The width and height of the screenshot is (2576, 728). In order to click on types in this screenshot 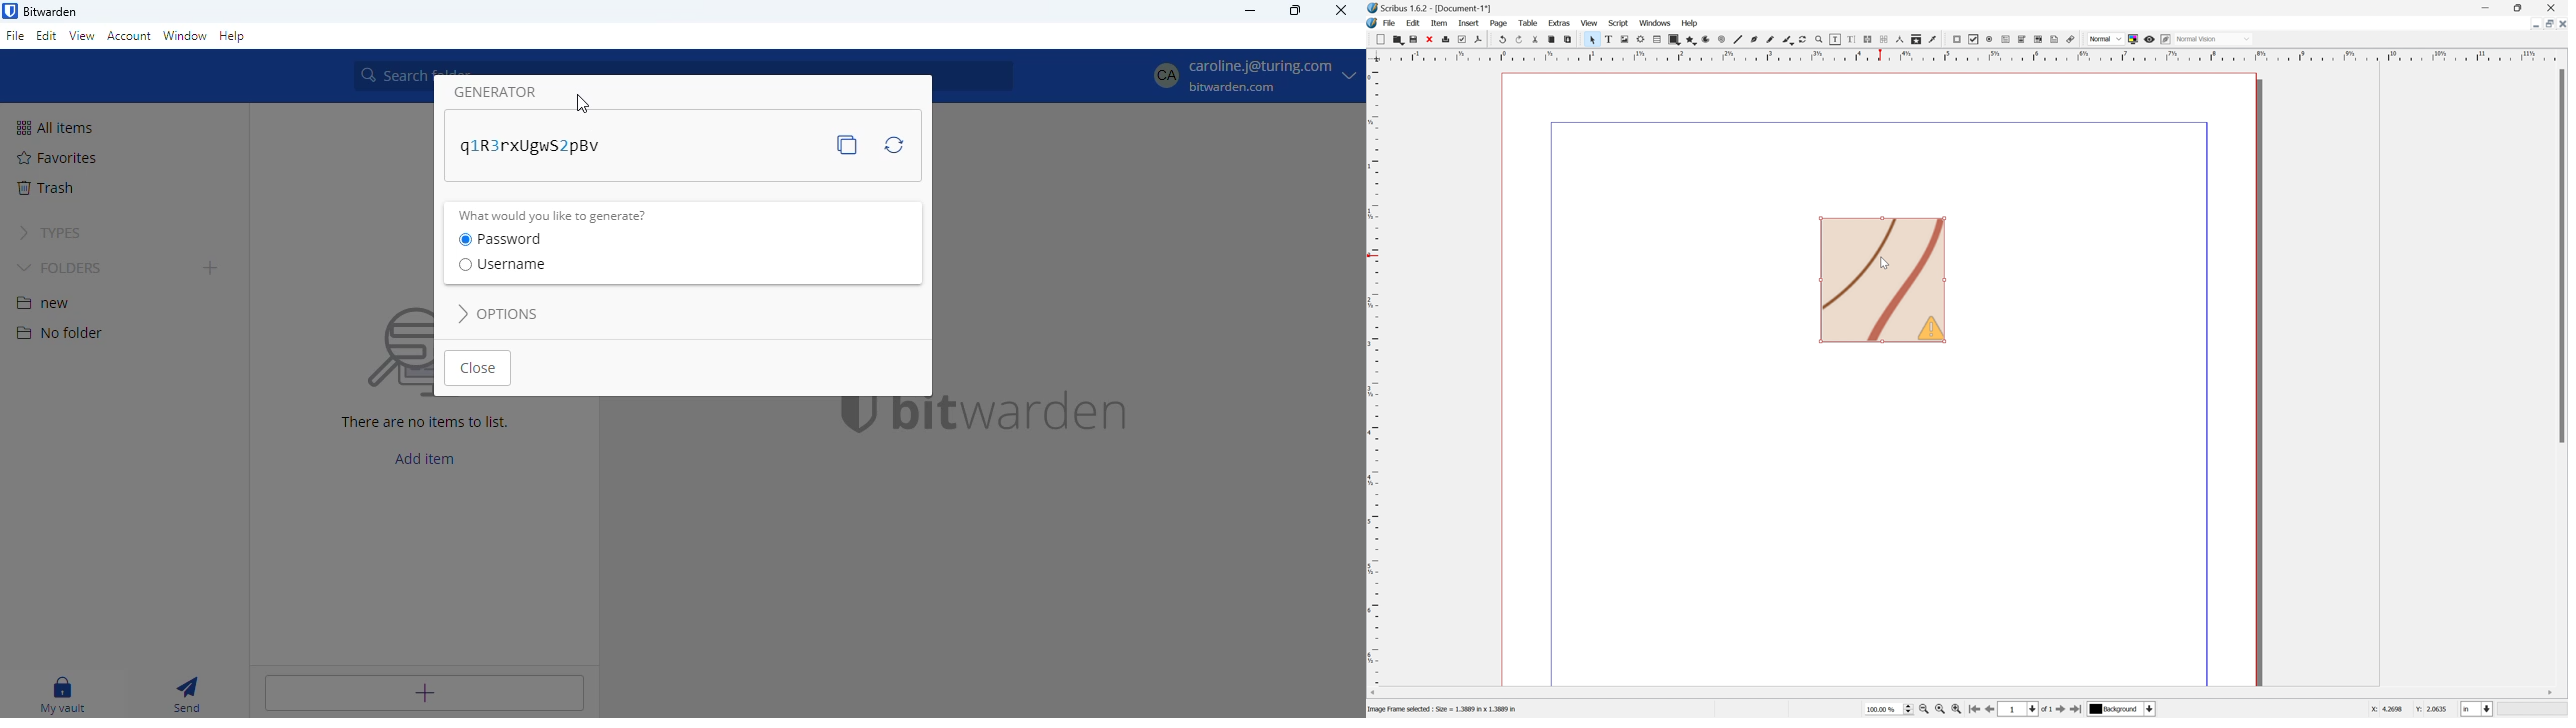, I will do `click(49, 233)`.